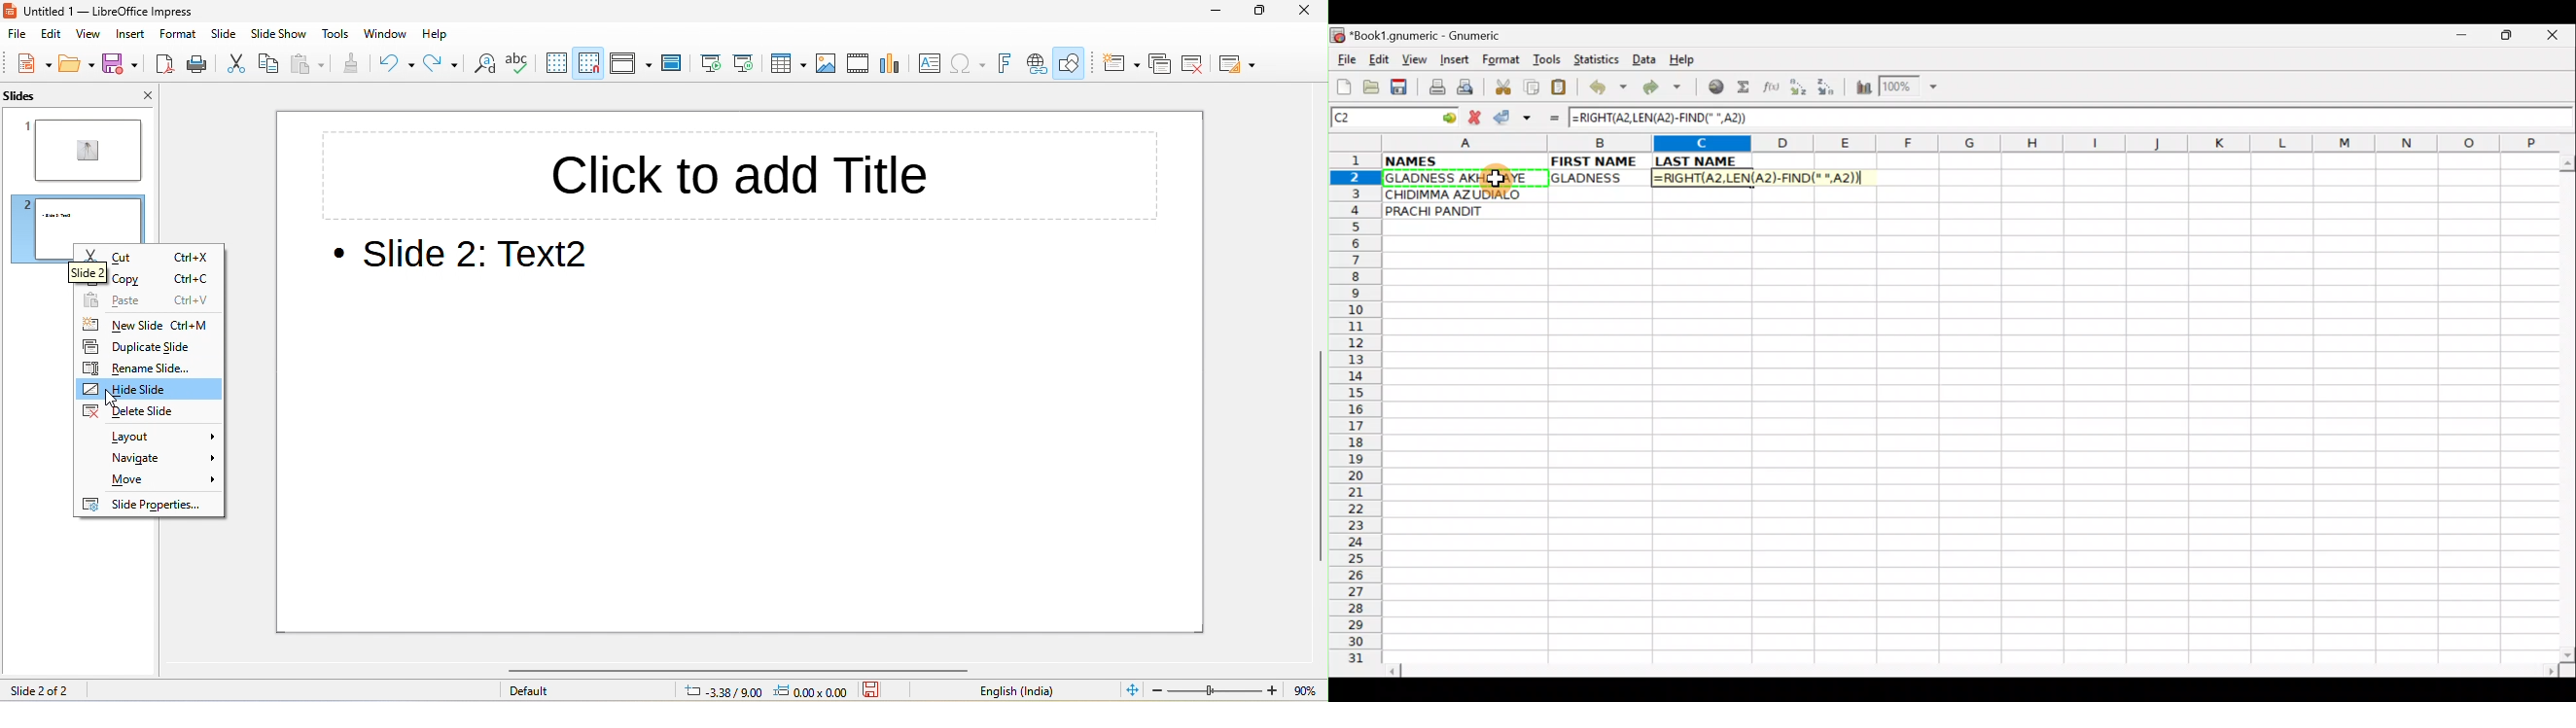 This screenshot has height=728, width=2576. I want to click on ctrl+m, so click(192, 327).